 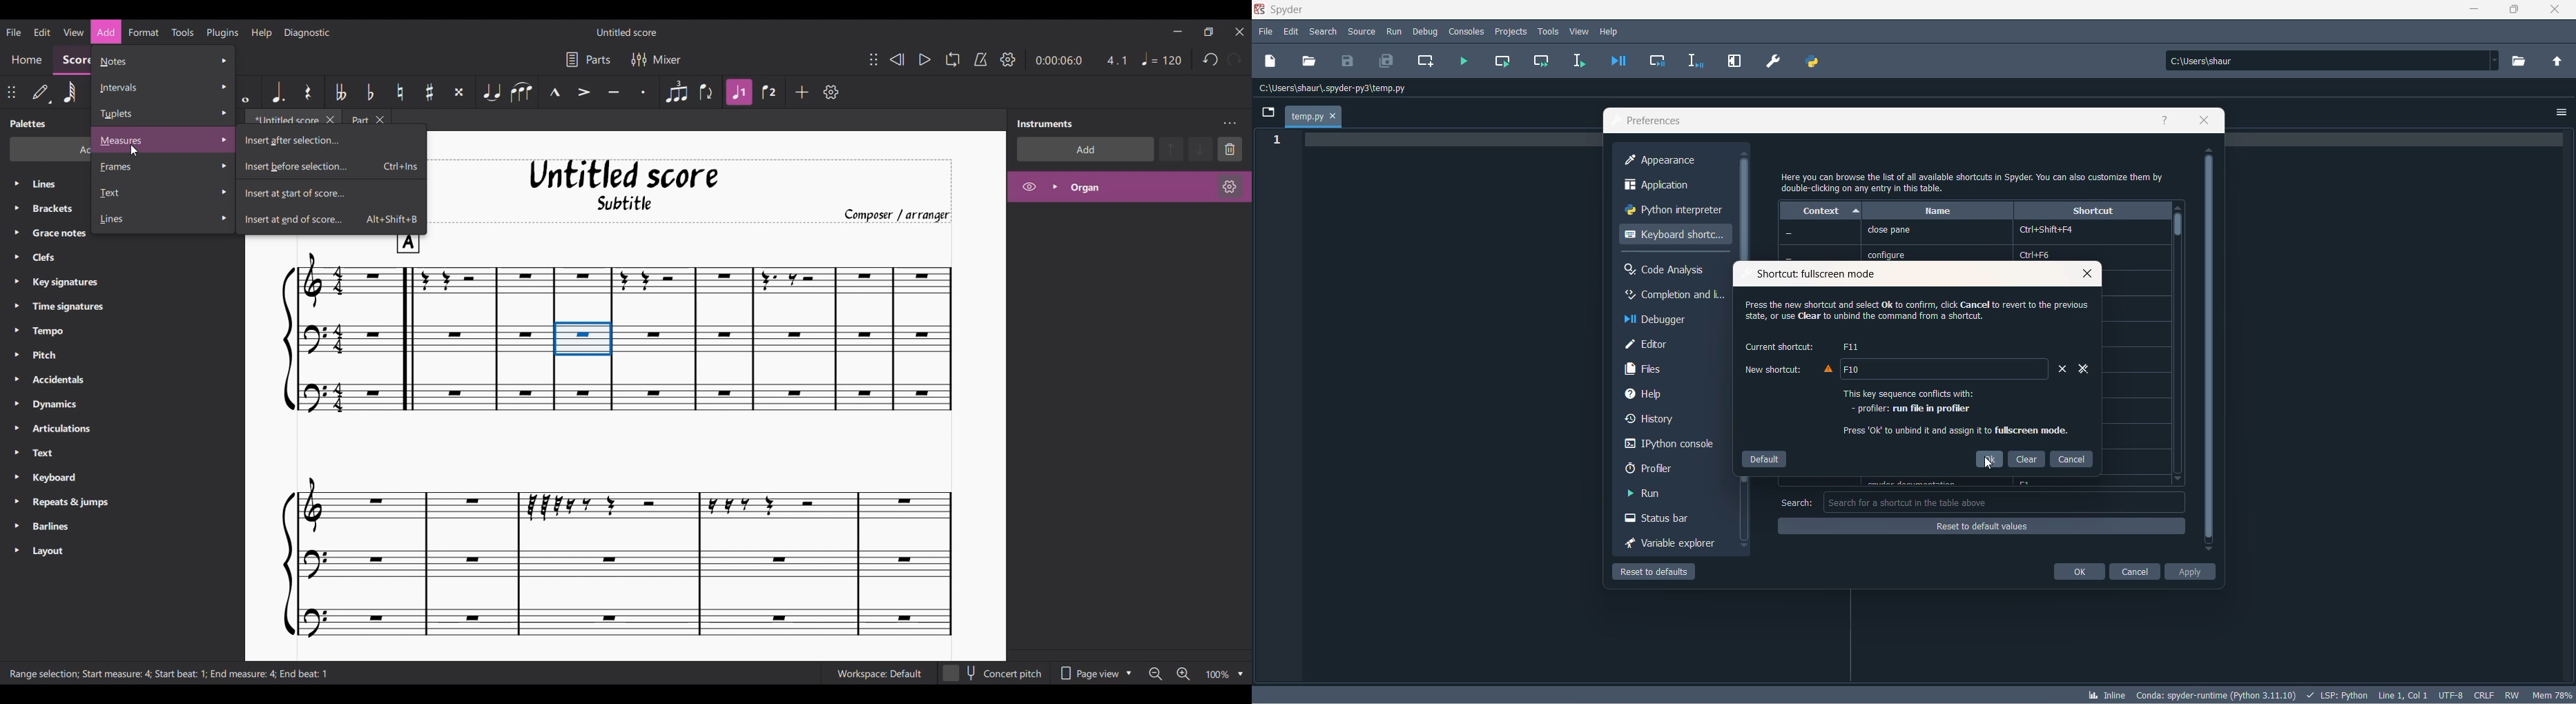 What do you see at coordinates (2515, 10) in the screenshot?
I see `maximize` at bounding box center [2515, 10].